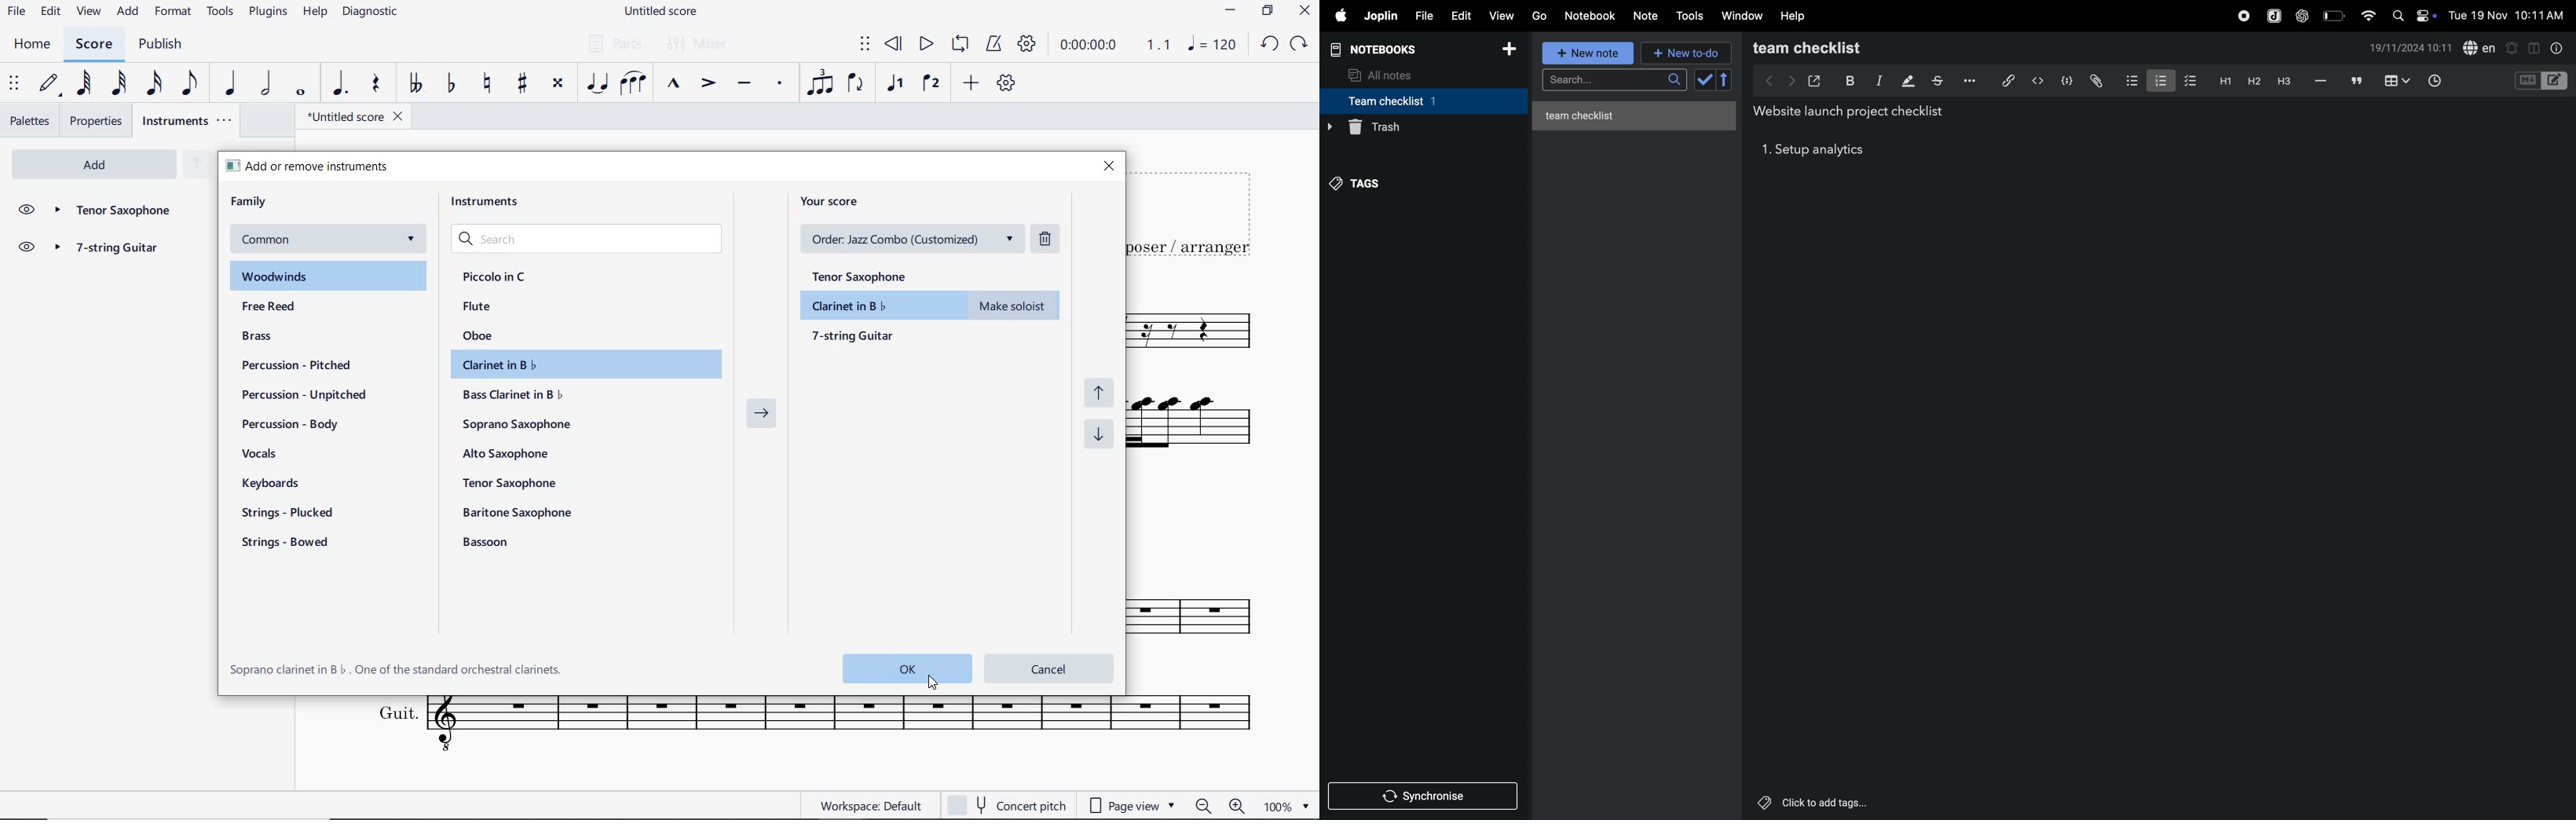 The image size is (2576, 840). Describe the element at coordinates (326, 240) in the screenshot. I see `common` at that location.